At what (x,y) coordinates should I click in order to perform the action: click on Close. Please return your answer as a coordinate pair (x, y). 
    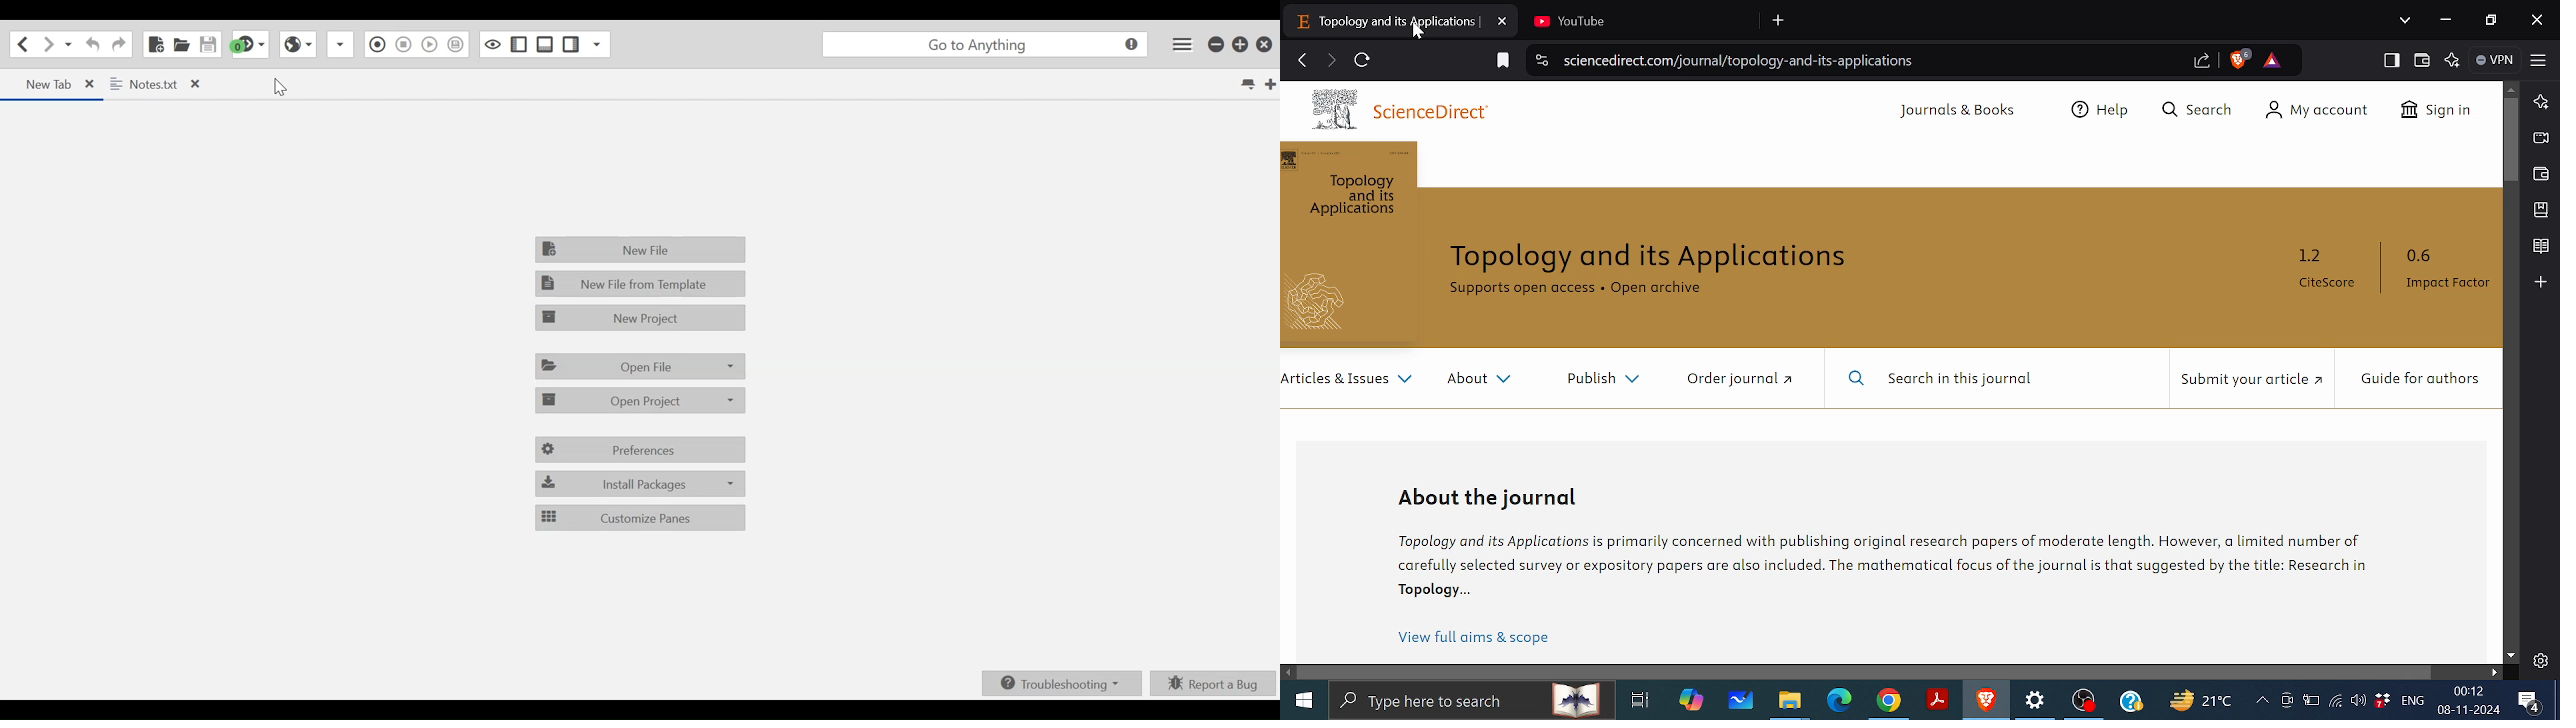
    Looking at the image, I should click on (1263, 43).